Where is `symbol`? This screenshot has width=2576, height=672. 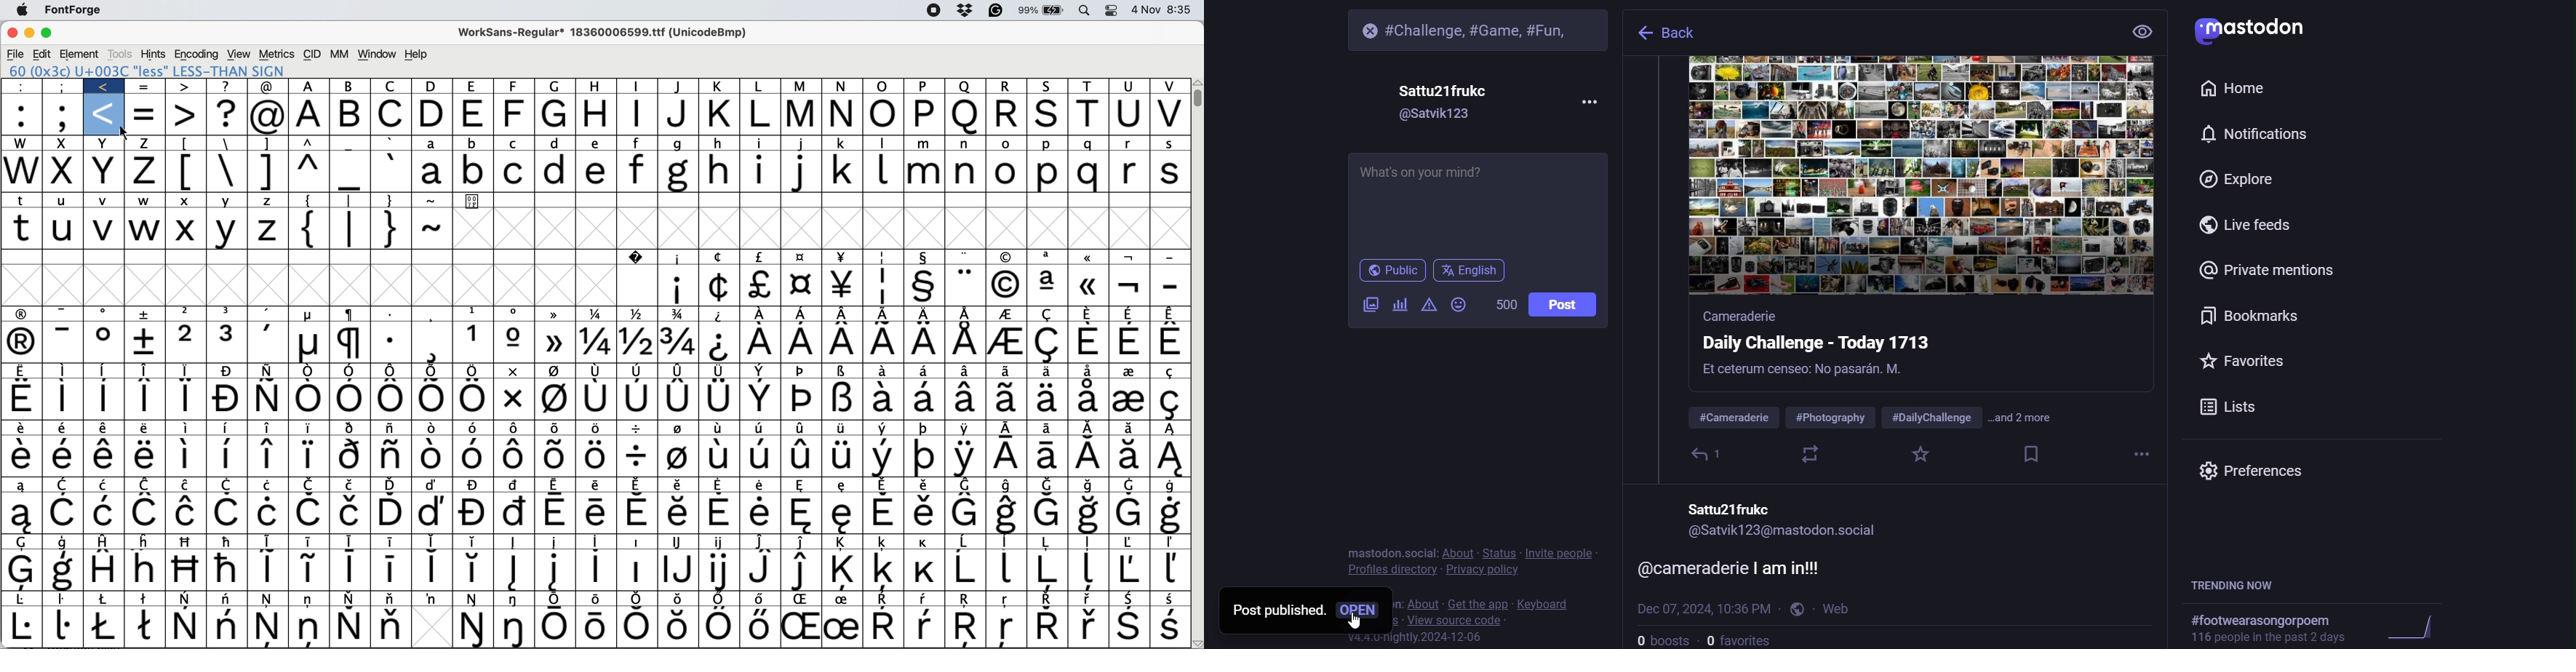
symbol is located at coordinates (352, 541).